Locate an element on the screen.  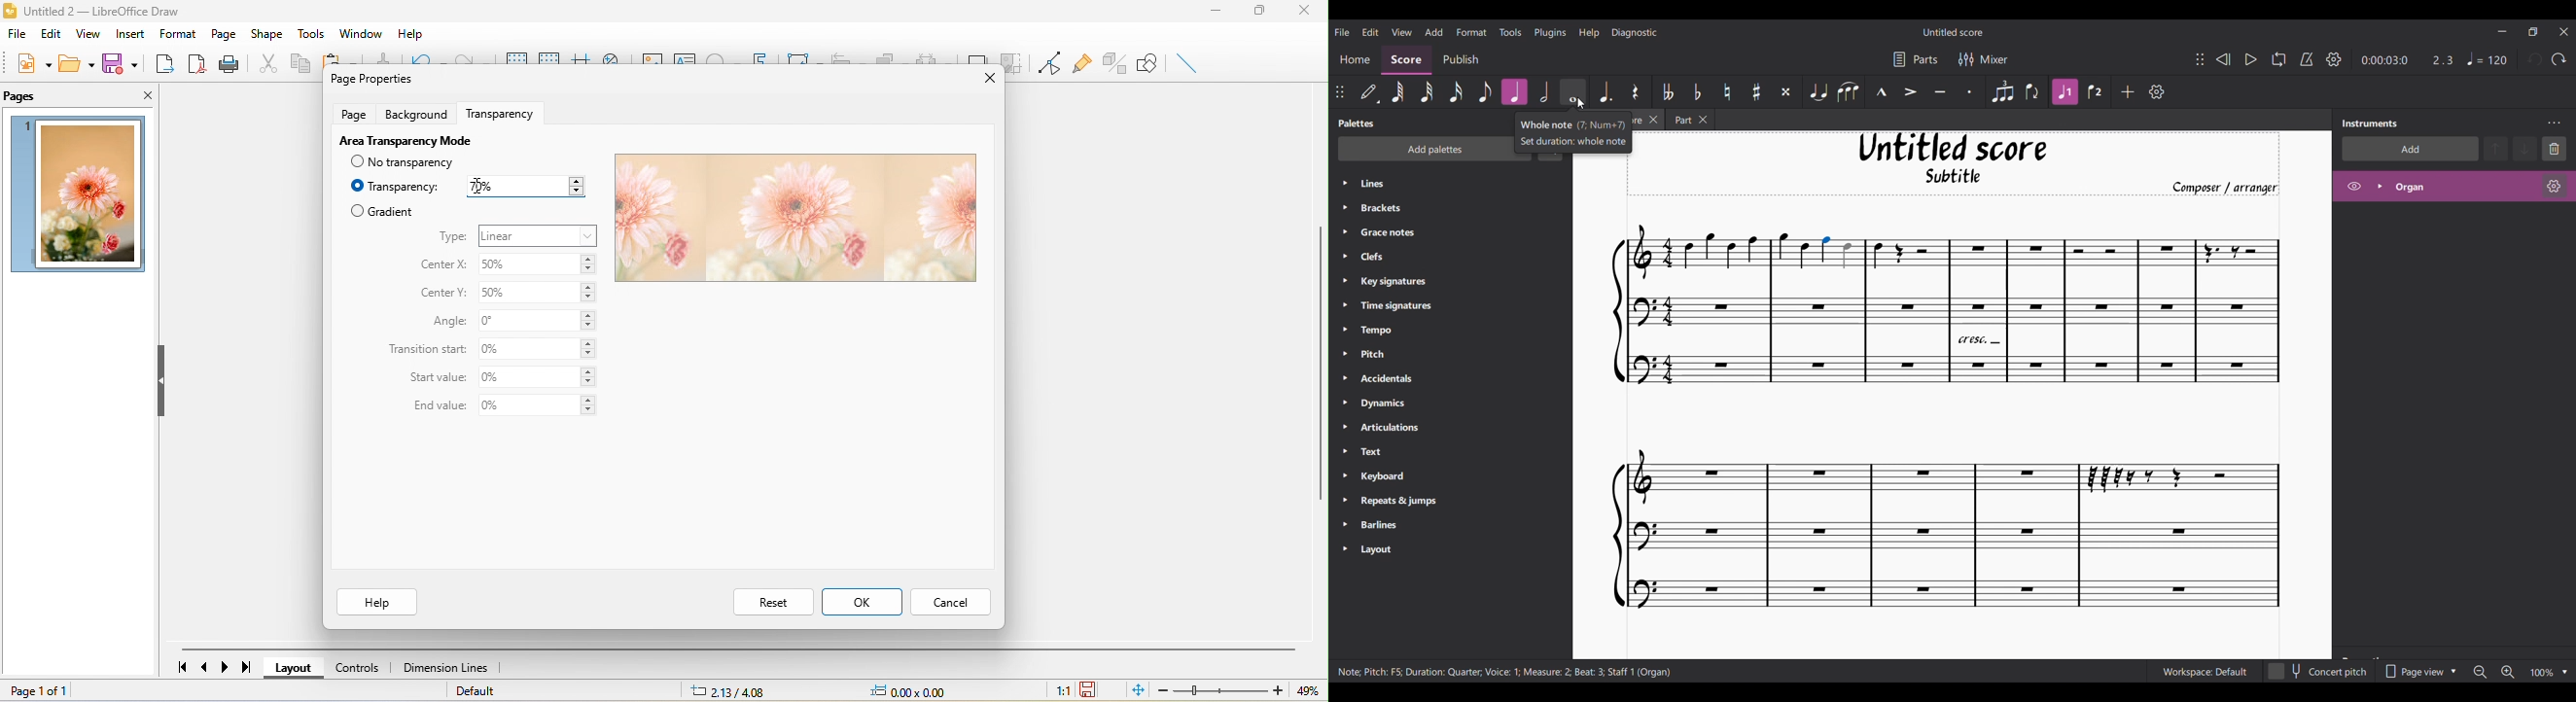
Toggle double sharp is located at coordinates (1786, 92).